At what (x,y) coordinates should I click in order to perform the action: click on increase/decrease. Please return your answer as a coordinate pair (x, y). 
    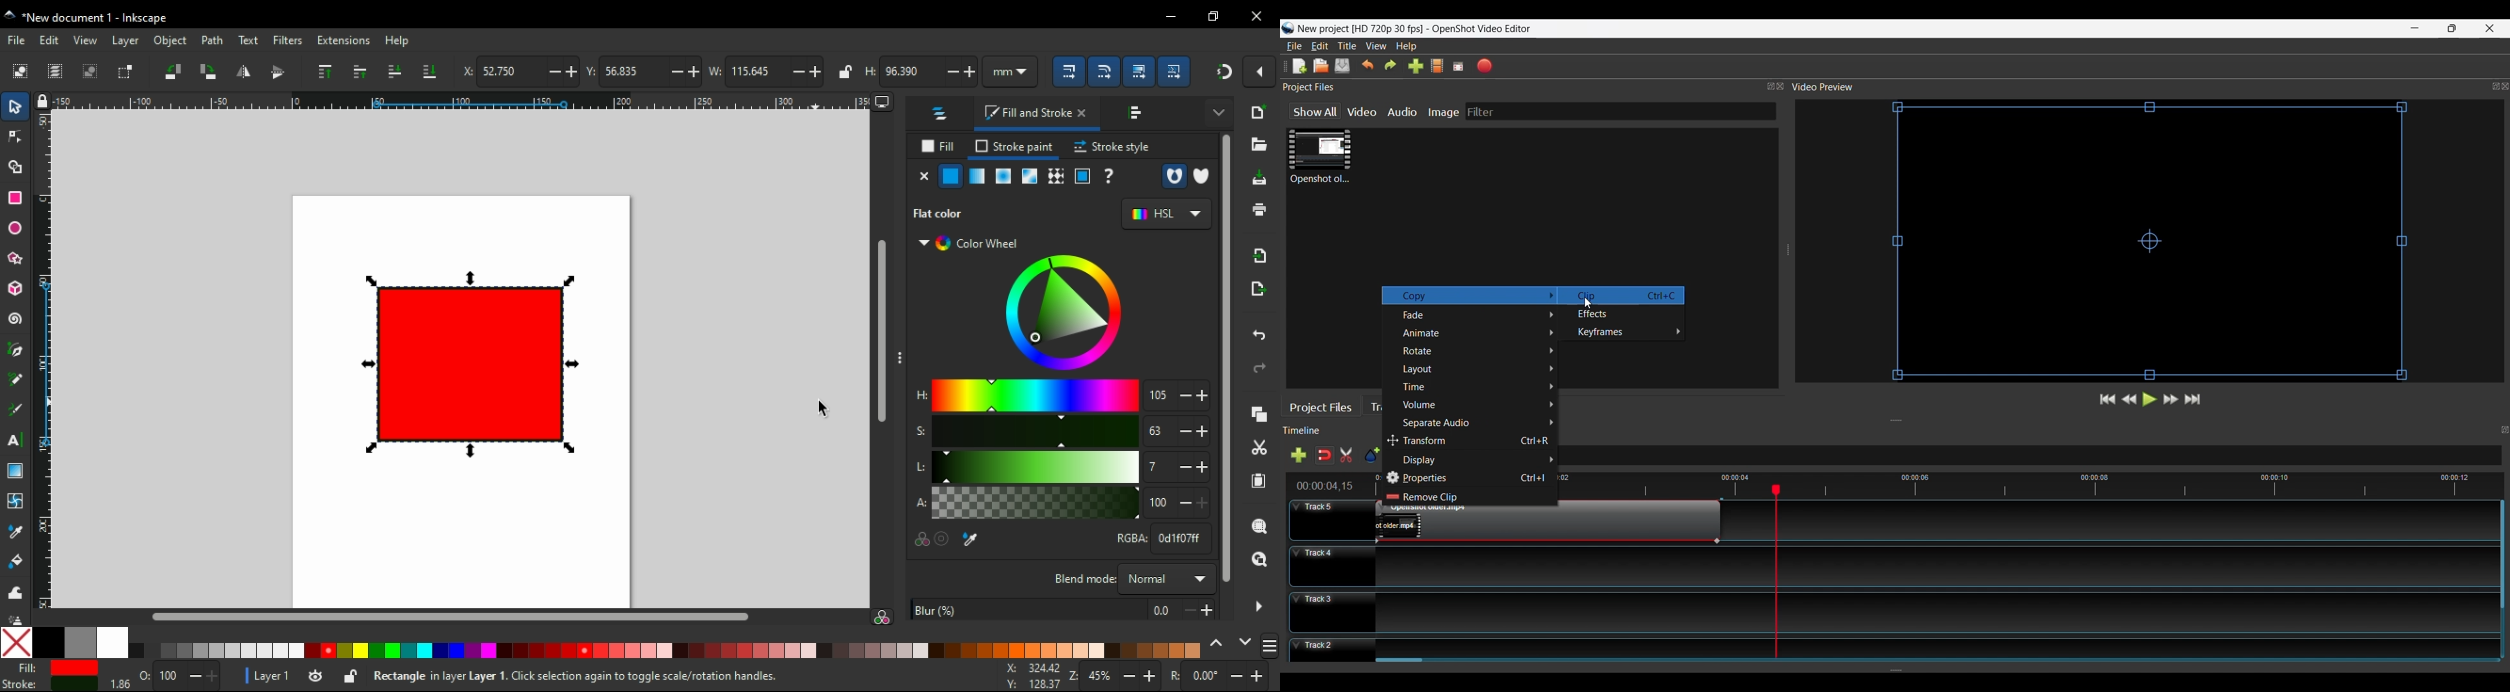
    Looking at the image, I should click on (1194, 432).